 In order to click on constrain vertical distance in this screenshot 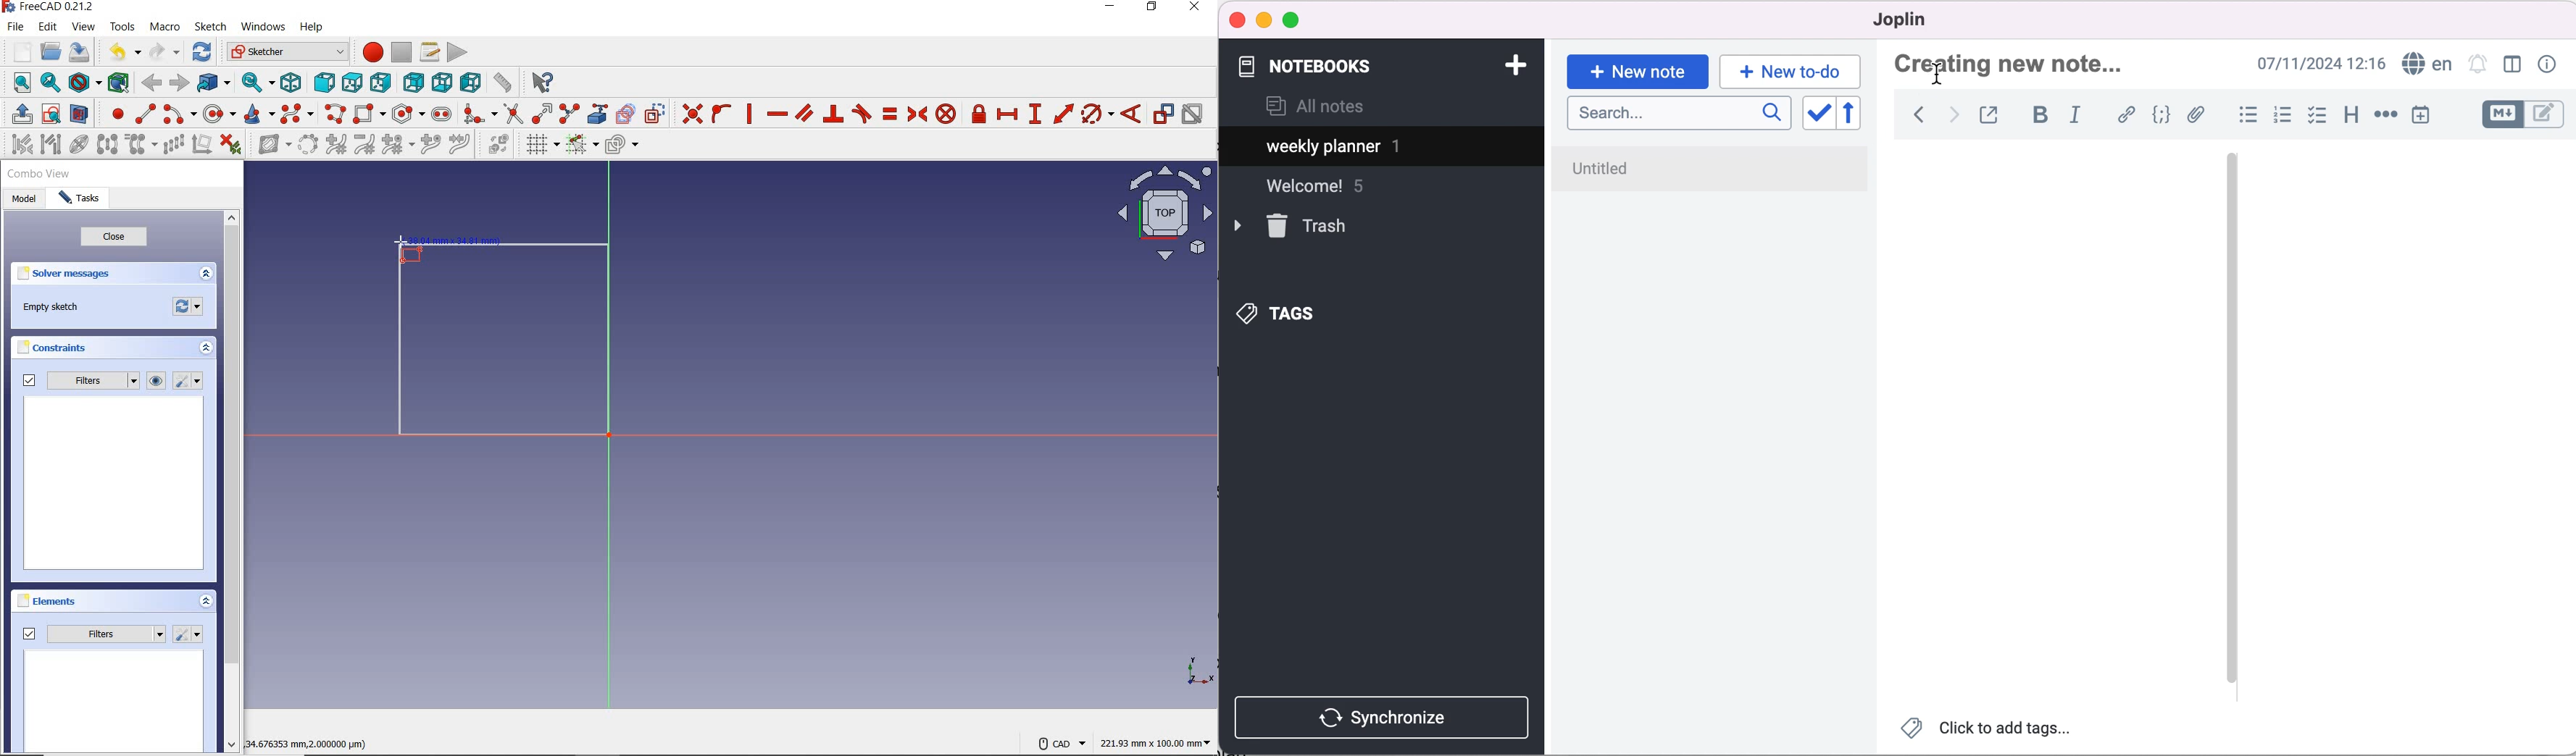, I will do `click(1035, 114)`.